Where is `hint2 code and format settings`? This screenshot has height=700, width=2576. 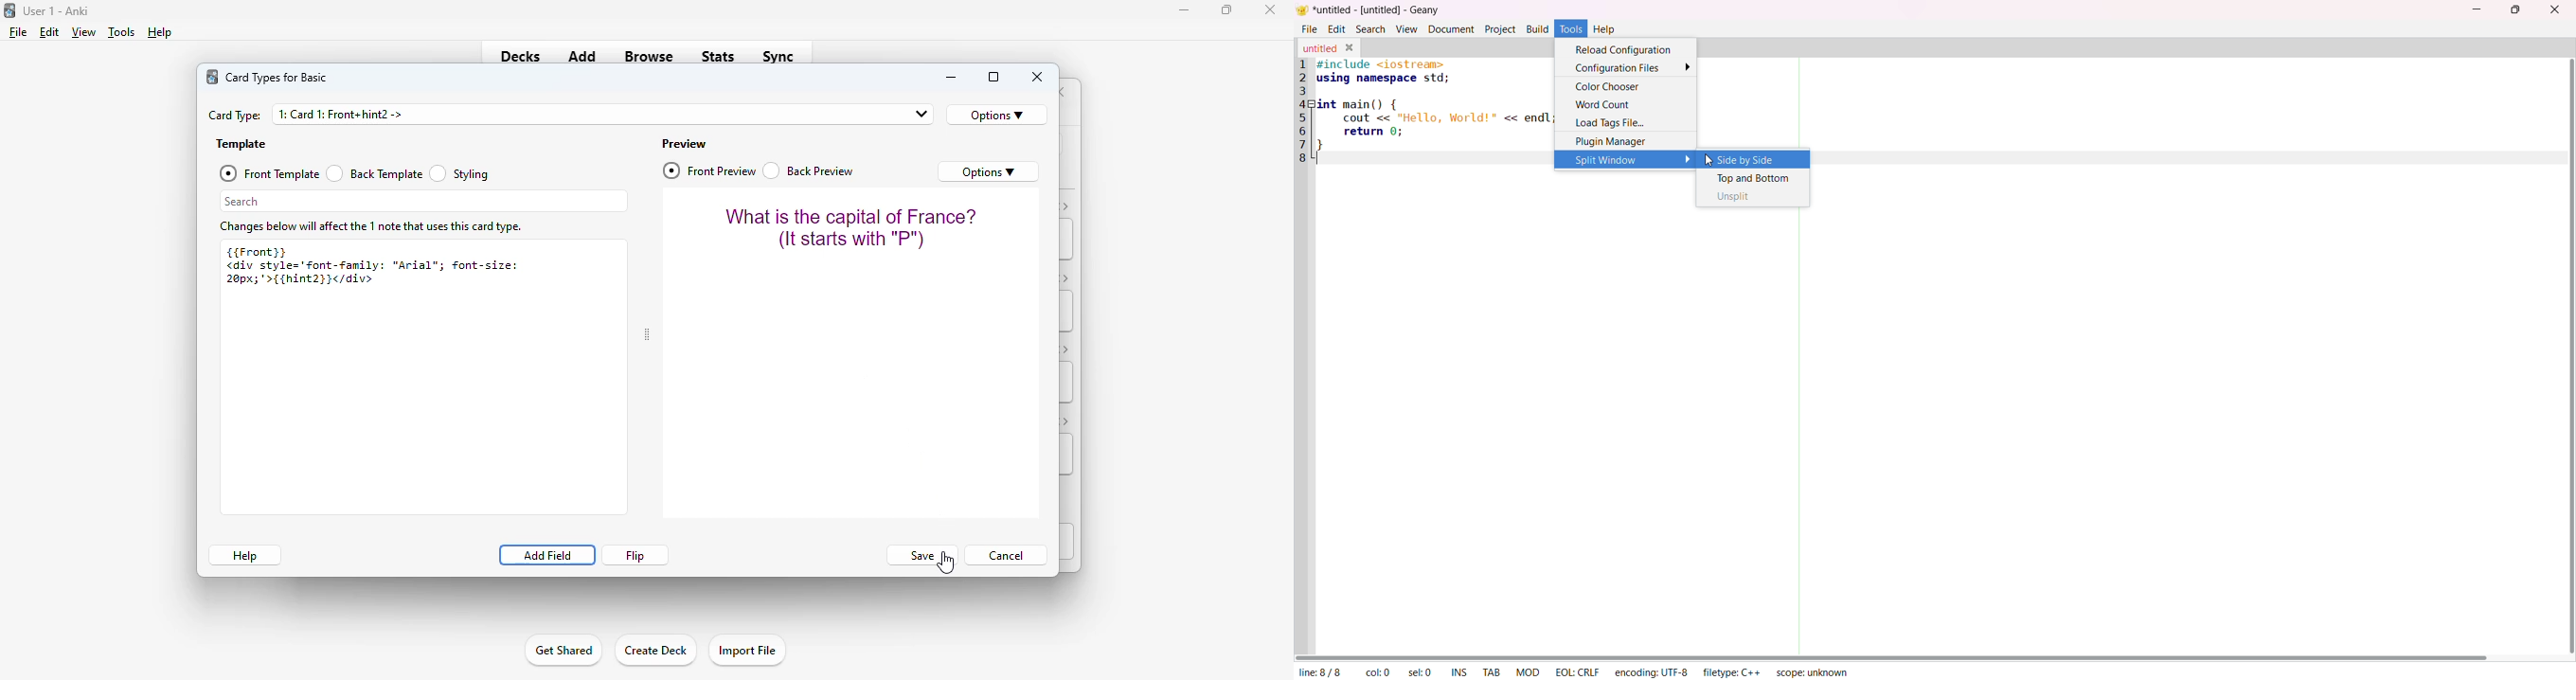
hint2 code and format settings is located at coordinates (373, 273).